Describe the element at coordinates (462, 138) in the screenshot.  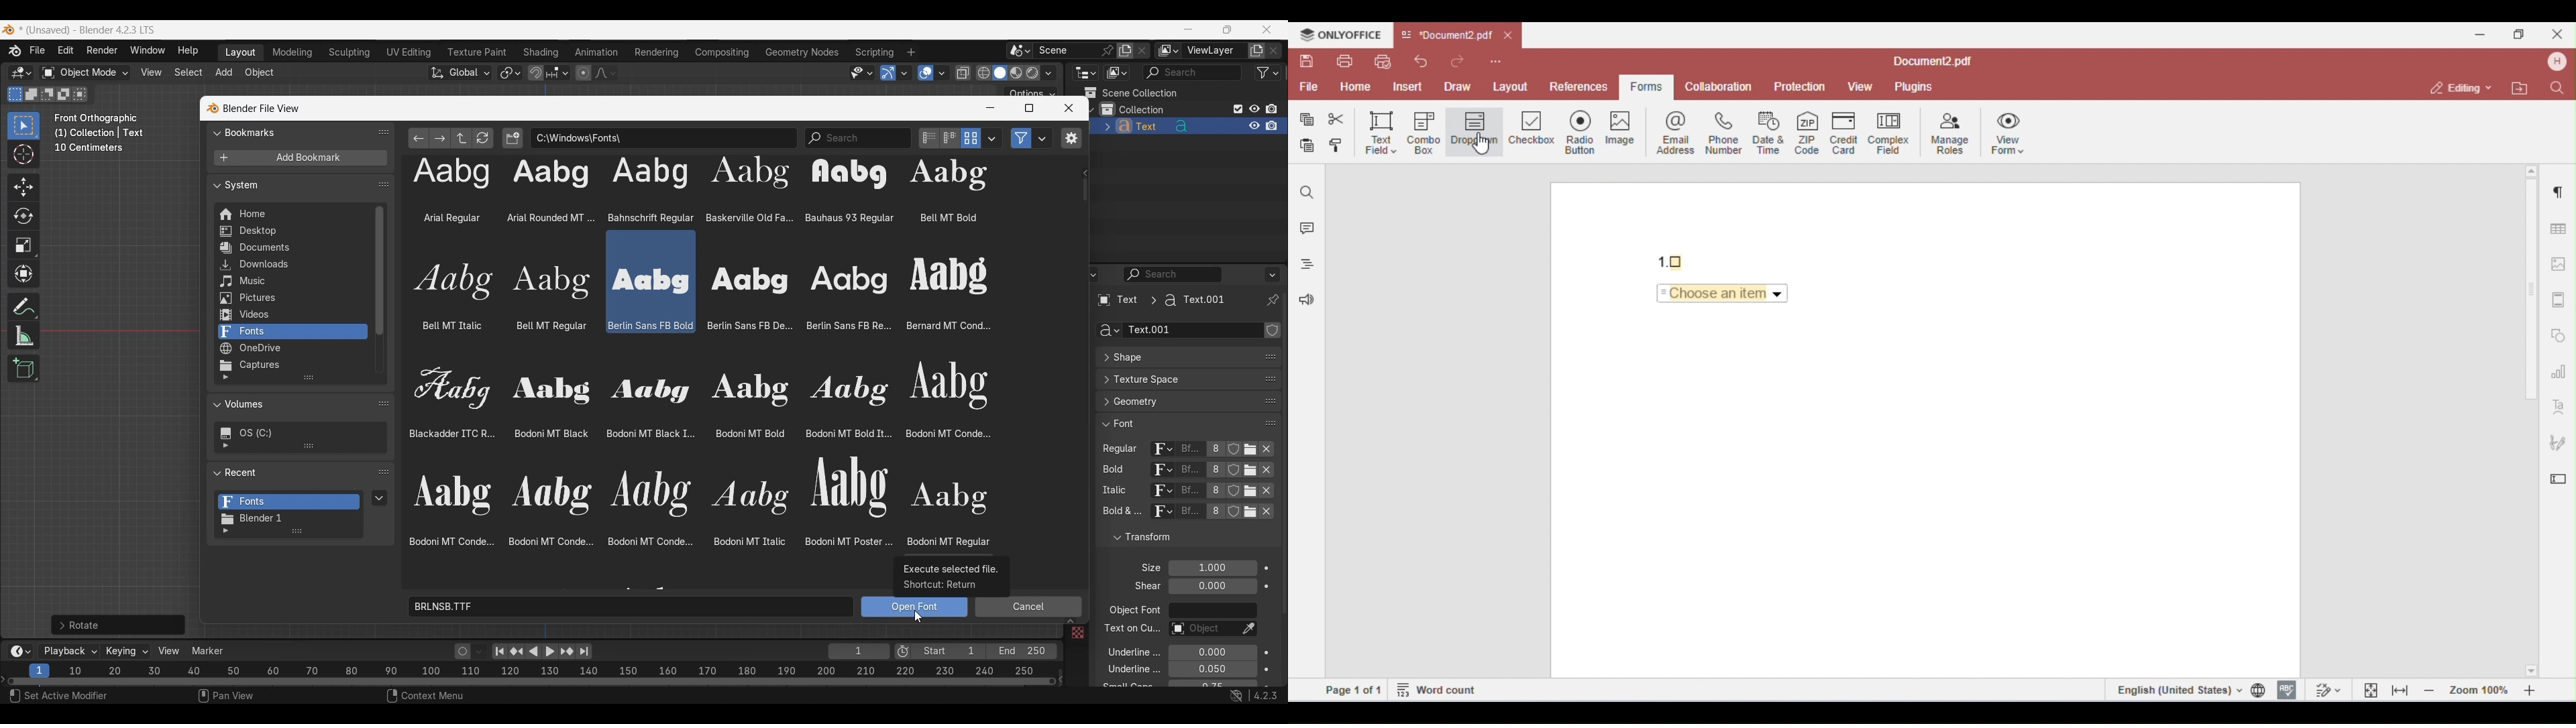
I see `Parent directory` at that location.